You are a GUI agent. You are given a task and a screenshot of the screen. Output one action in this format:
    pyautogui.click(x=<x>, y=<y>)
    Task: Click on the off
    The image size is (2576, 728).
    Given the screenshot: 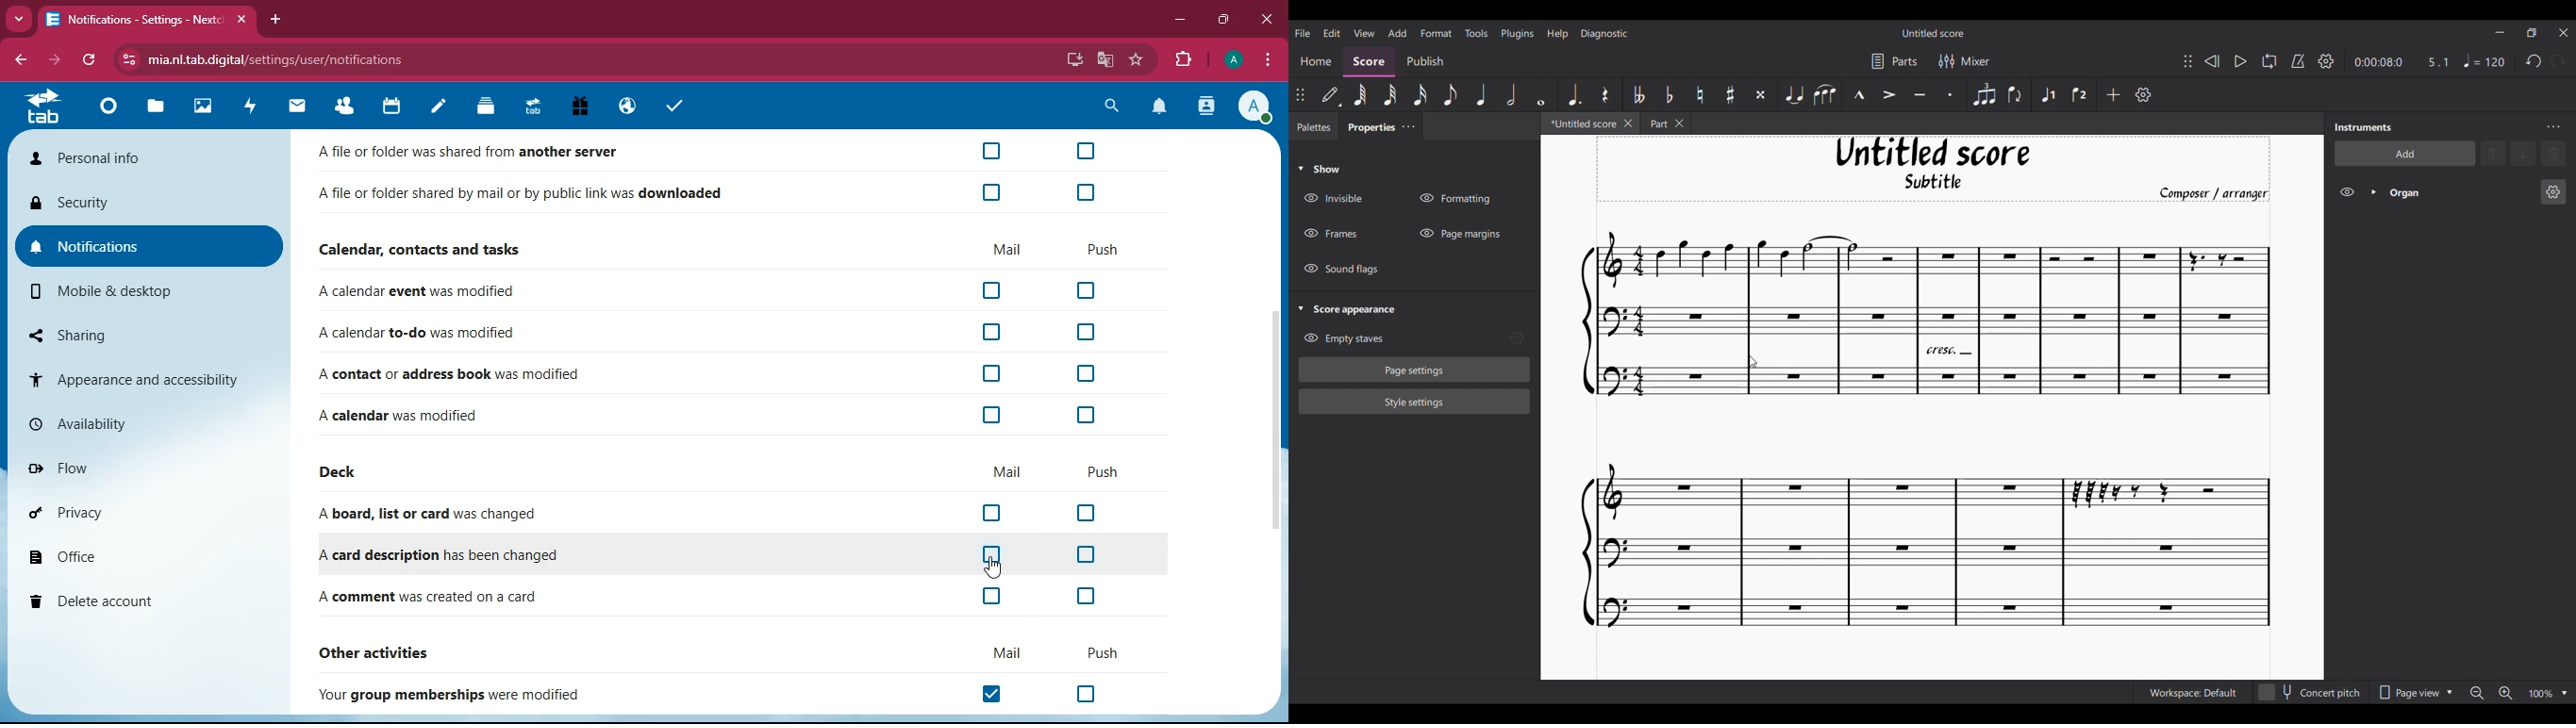 What is the action you would take?
    pyautogui.click(x=990, y=331)
    